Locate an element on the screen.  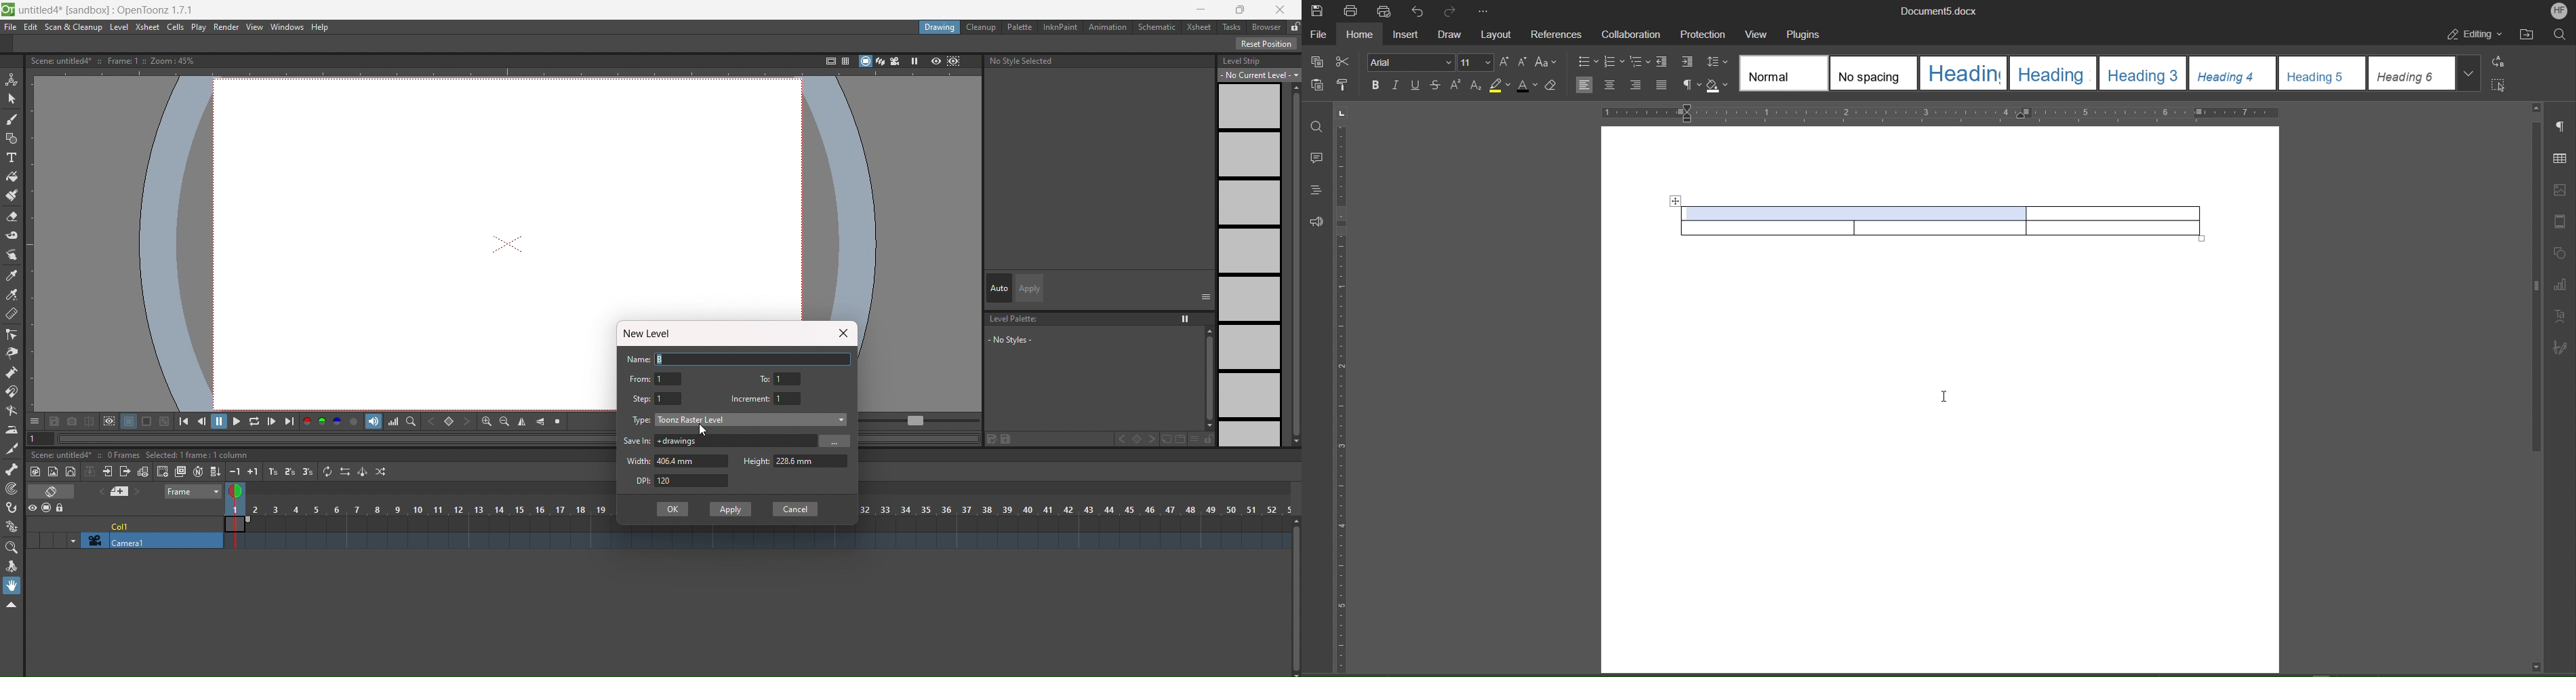
Headings is located at coordinates (1317, 188).